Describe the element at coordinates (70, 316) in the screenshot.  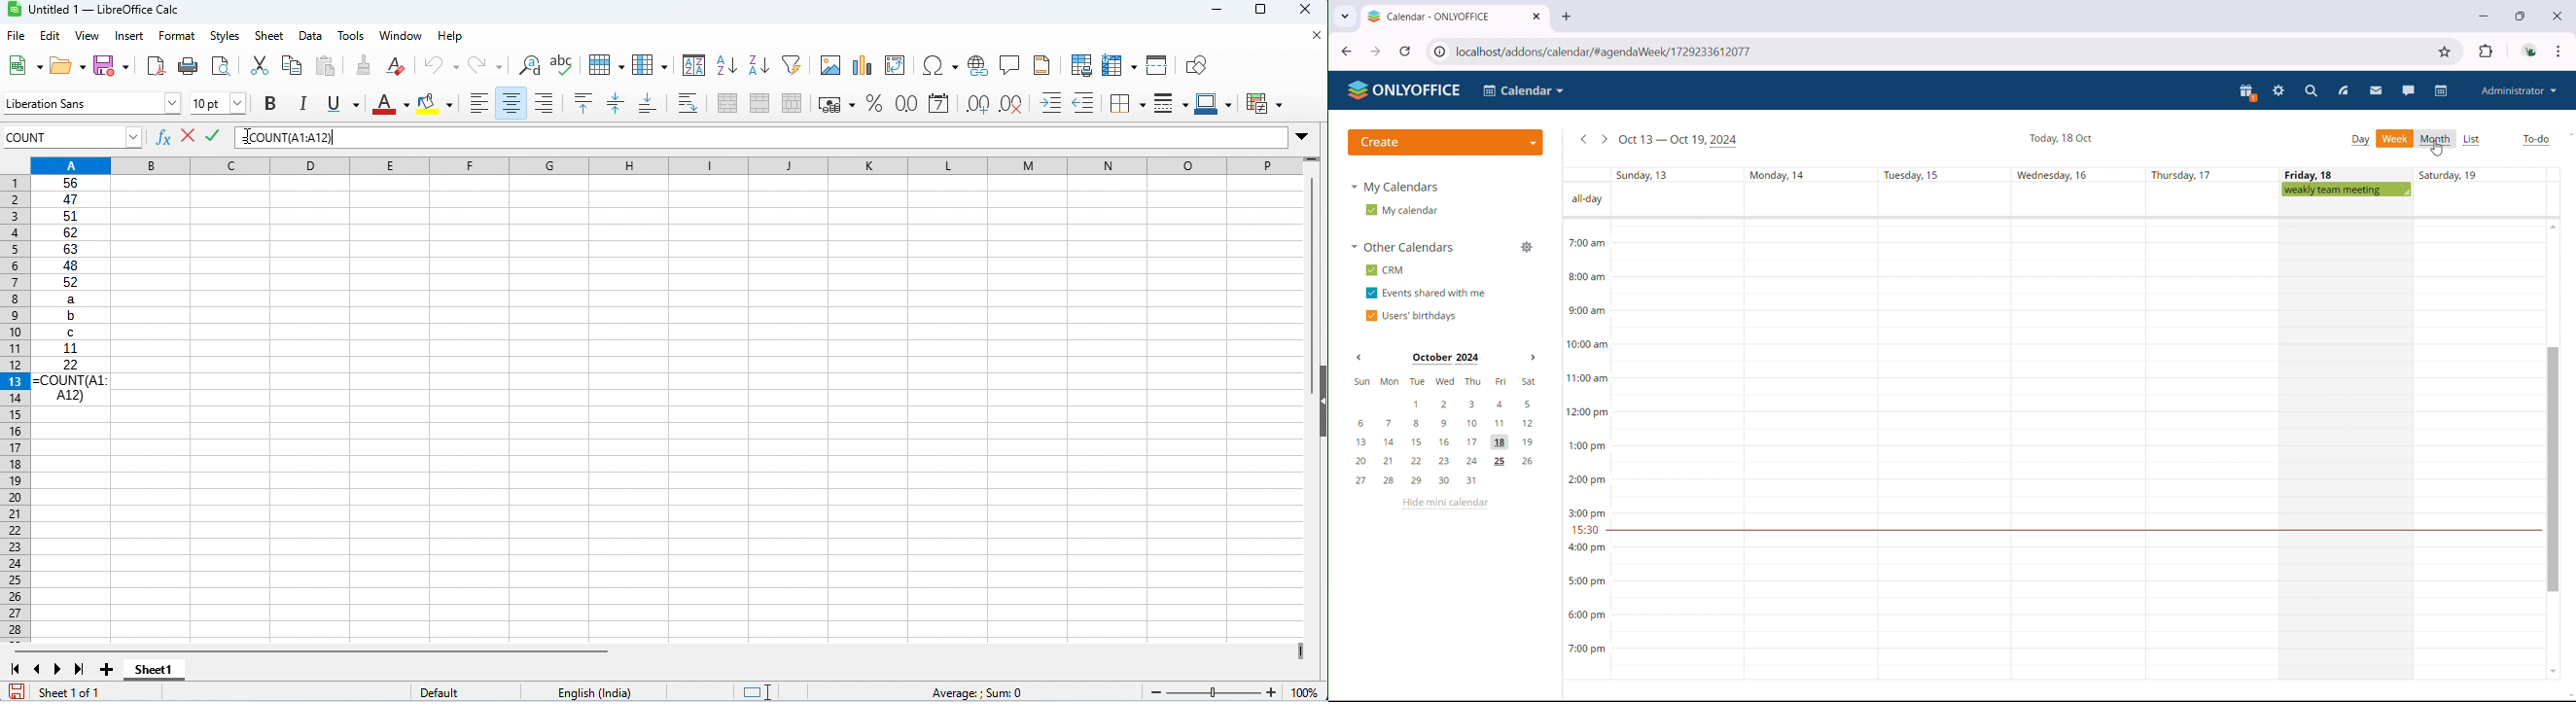
I see `b` at that location.